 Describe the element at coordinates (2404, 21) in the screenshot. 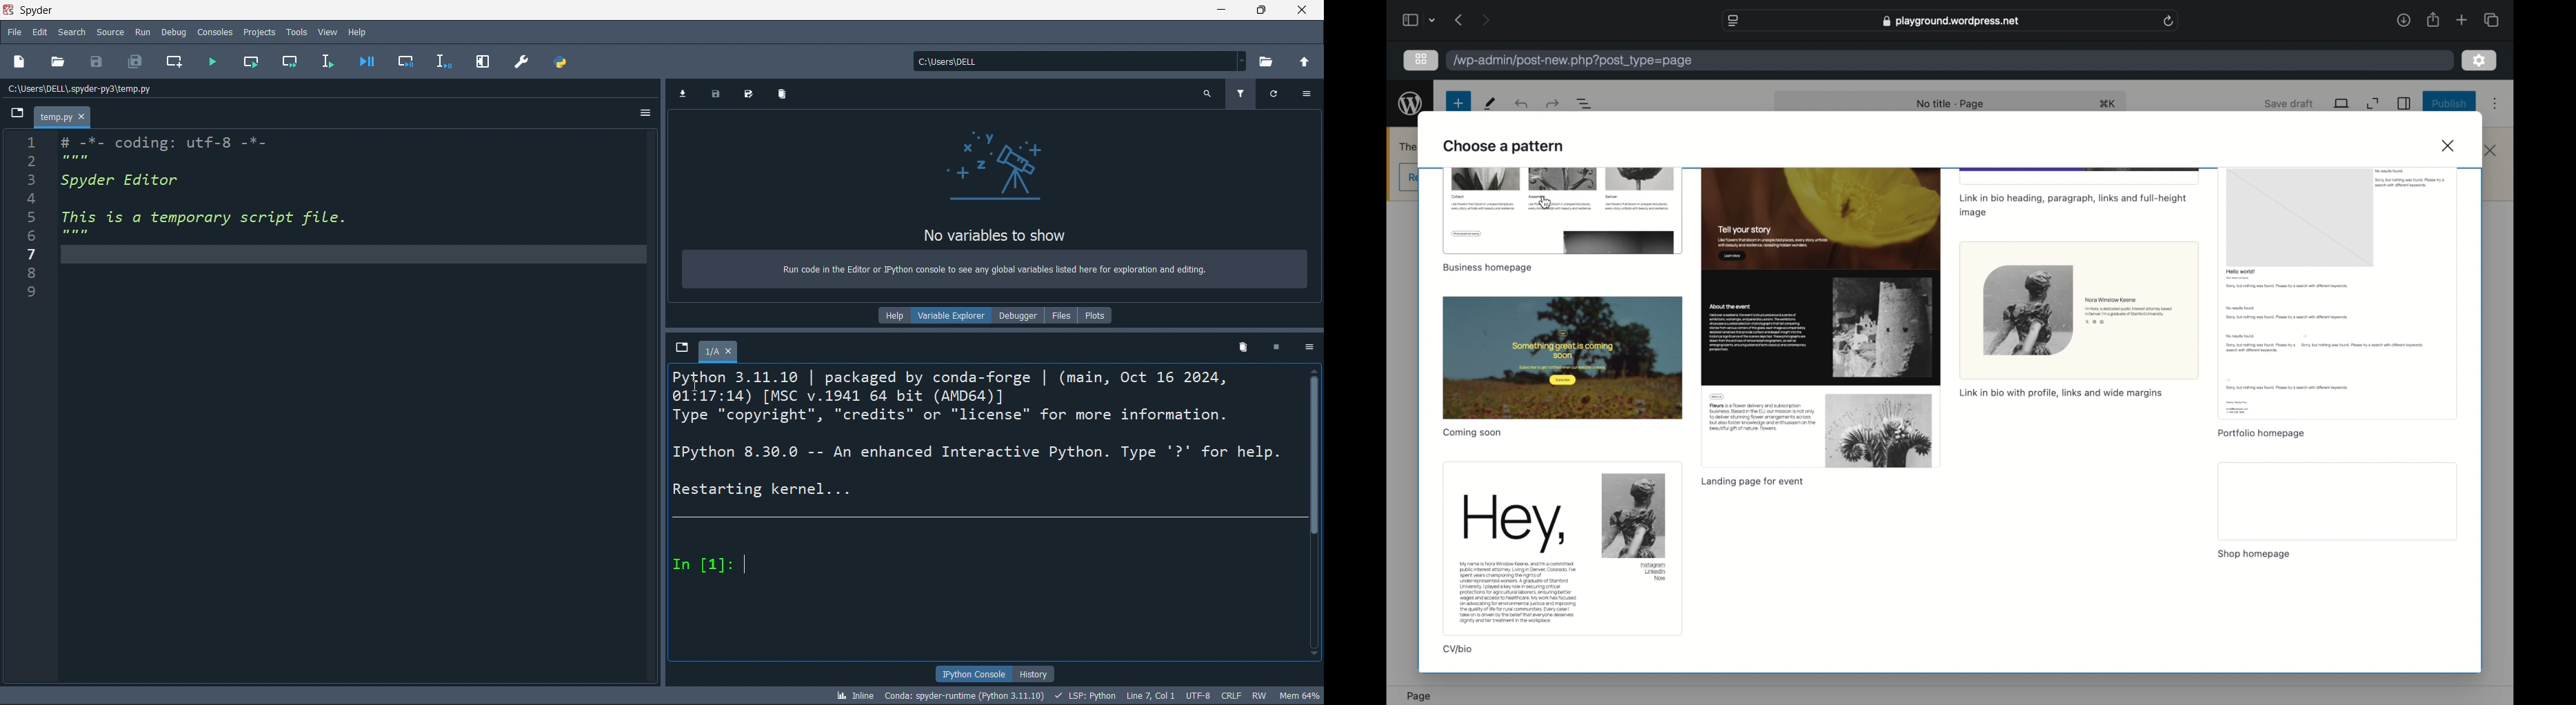

I see `downloads` at that location.